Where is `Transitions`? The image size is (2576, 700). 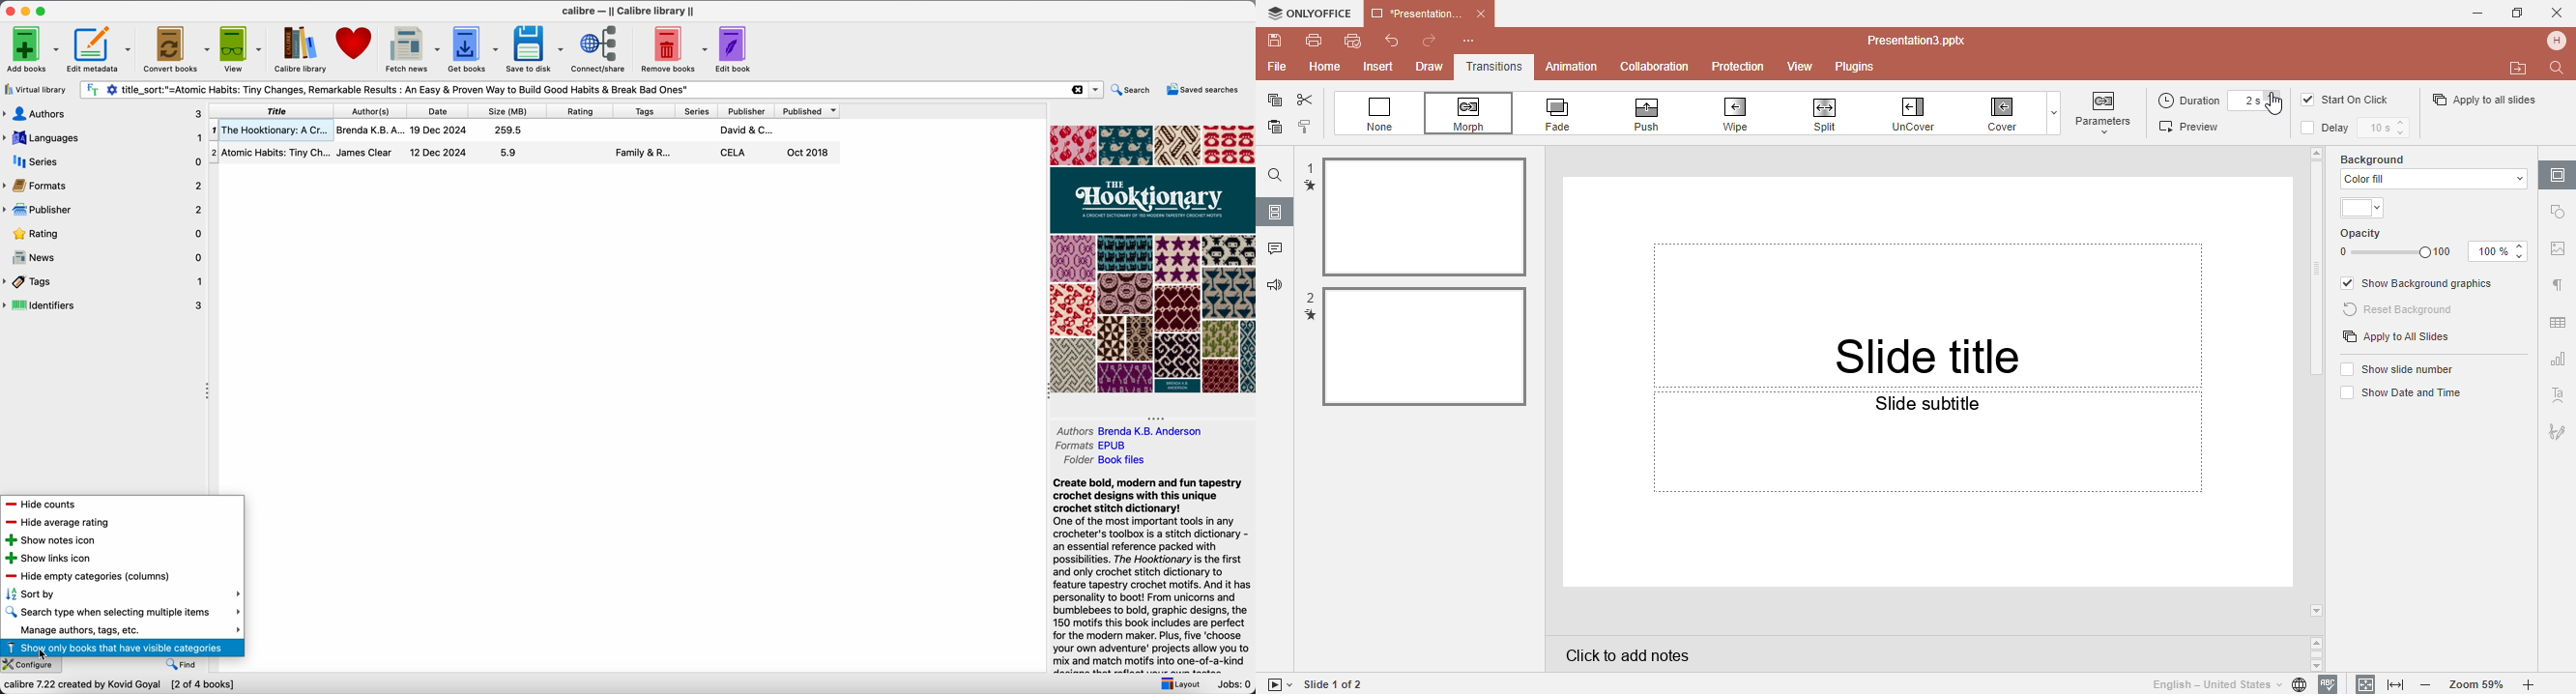 Transitions is located at coordinates (1494, 68).